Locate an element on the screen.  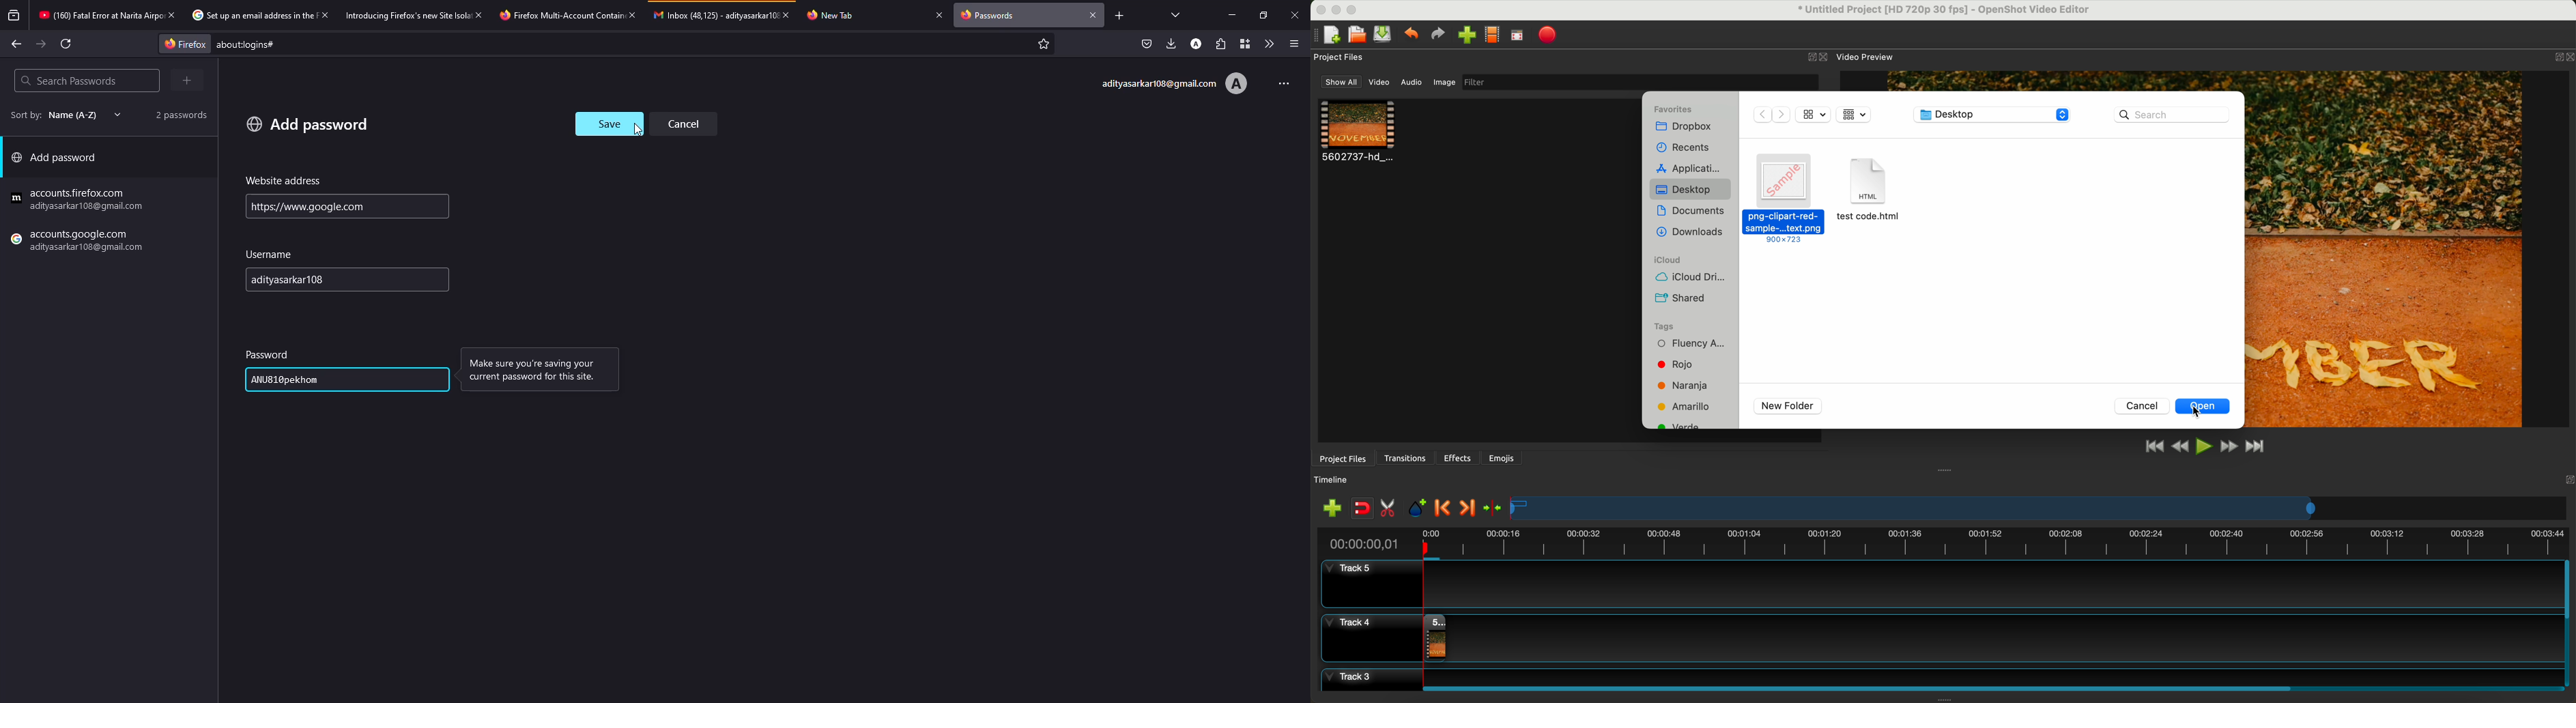
shares is located at coordinates (1682, 297).